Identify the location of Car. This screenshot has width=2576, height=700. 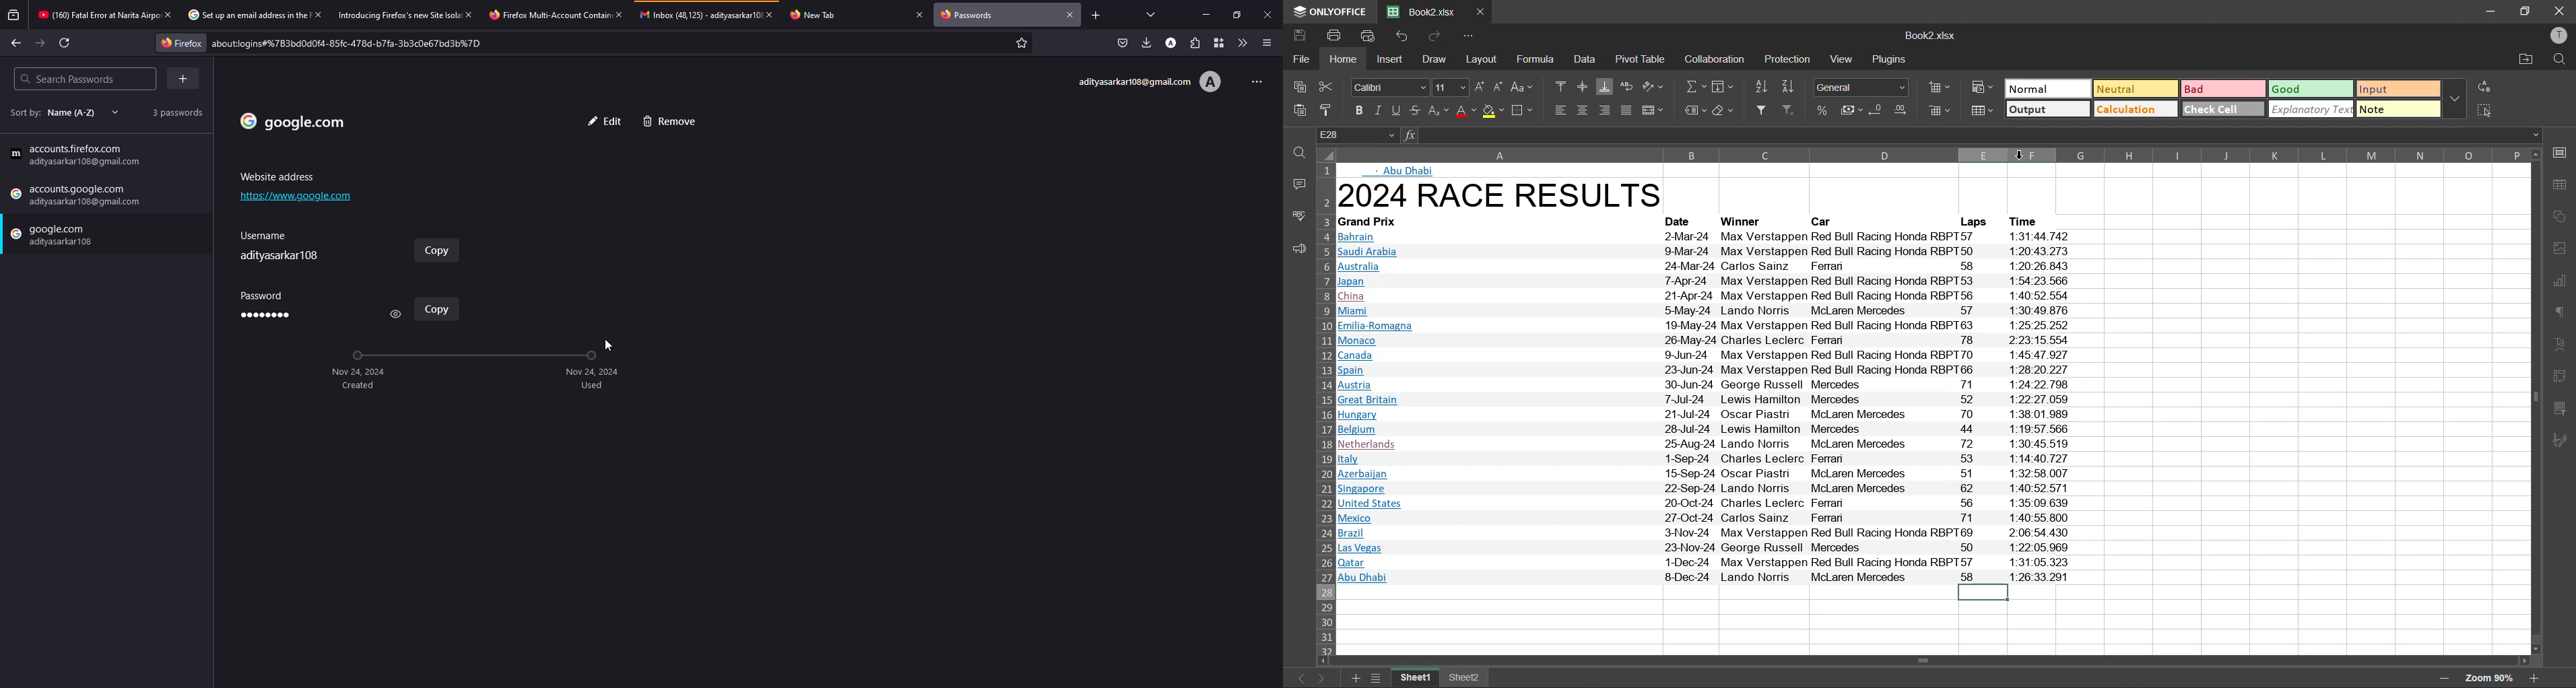
(1824, 221).